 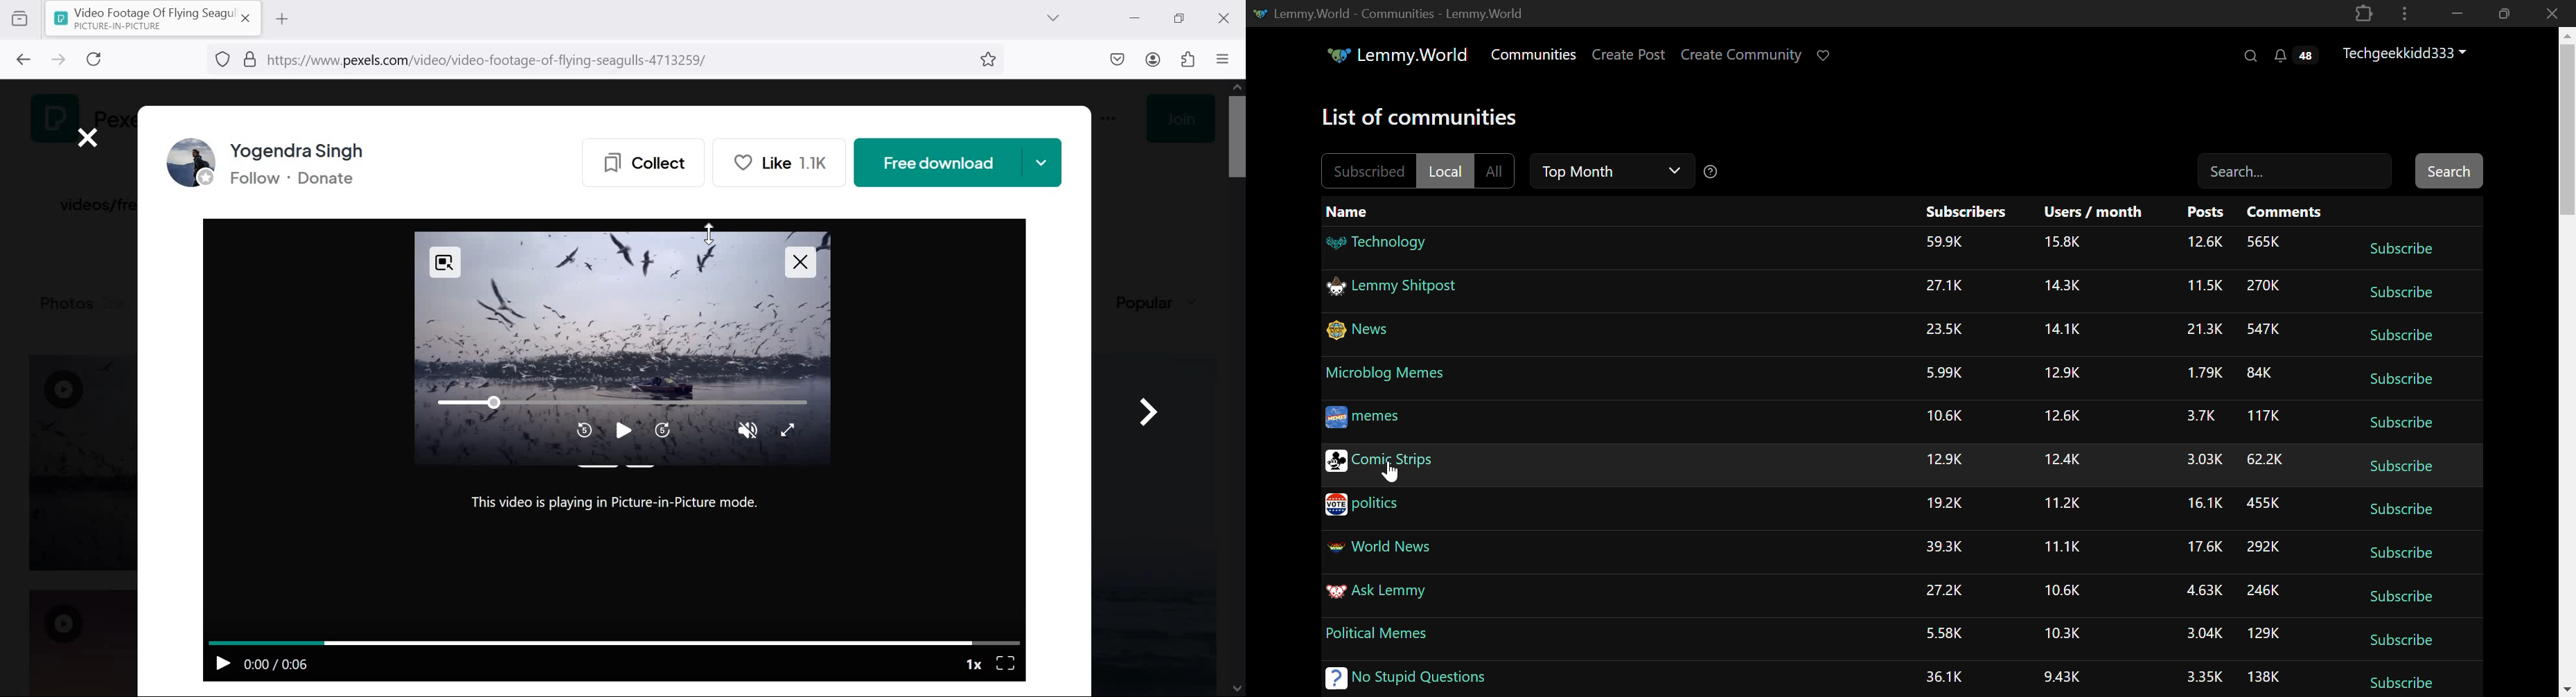 I want to click on 10.6K, so click(x=2066, y=592).